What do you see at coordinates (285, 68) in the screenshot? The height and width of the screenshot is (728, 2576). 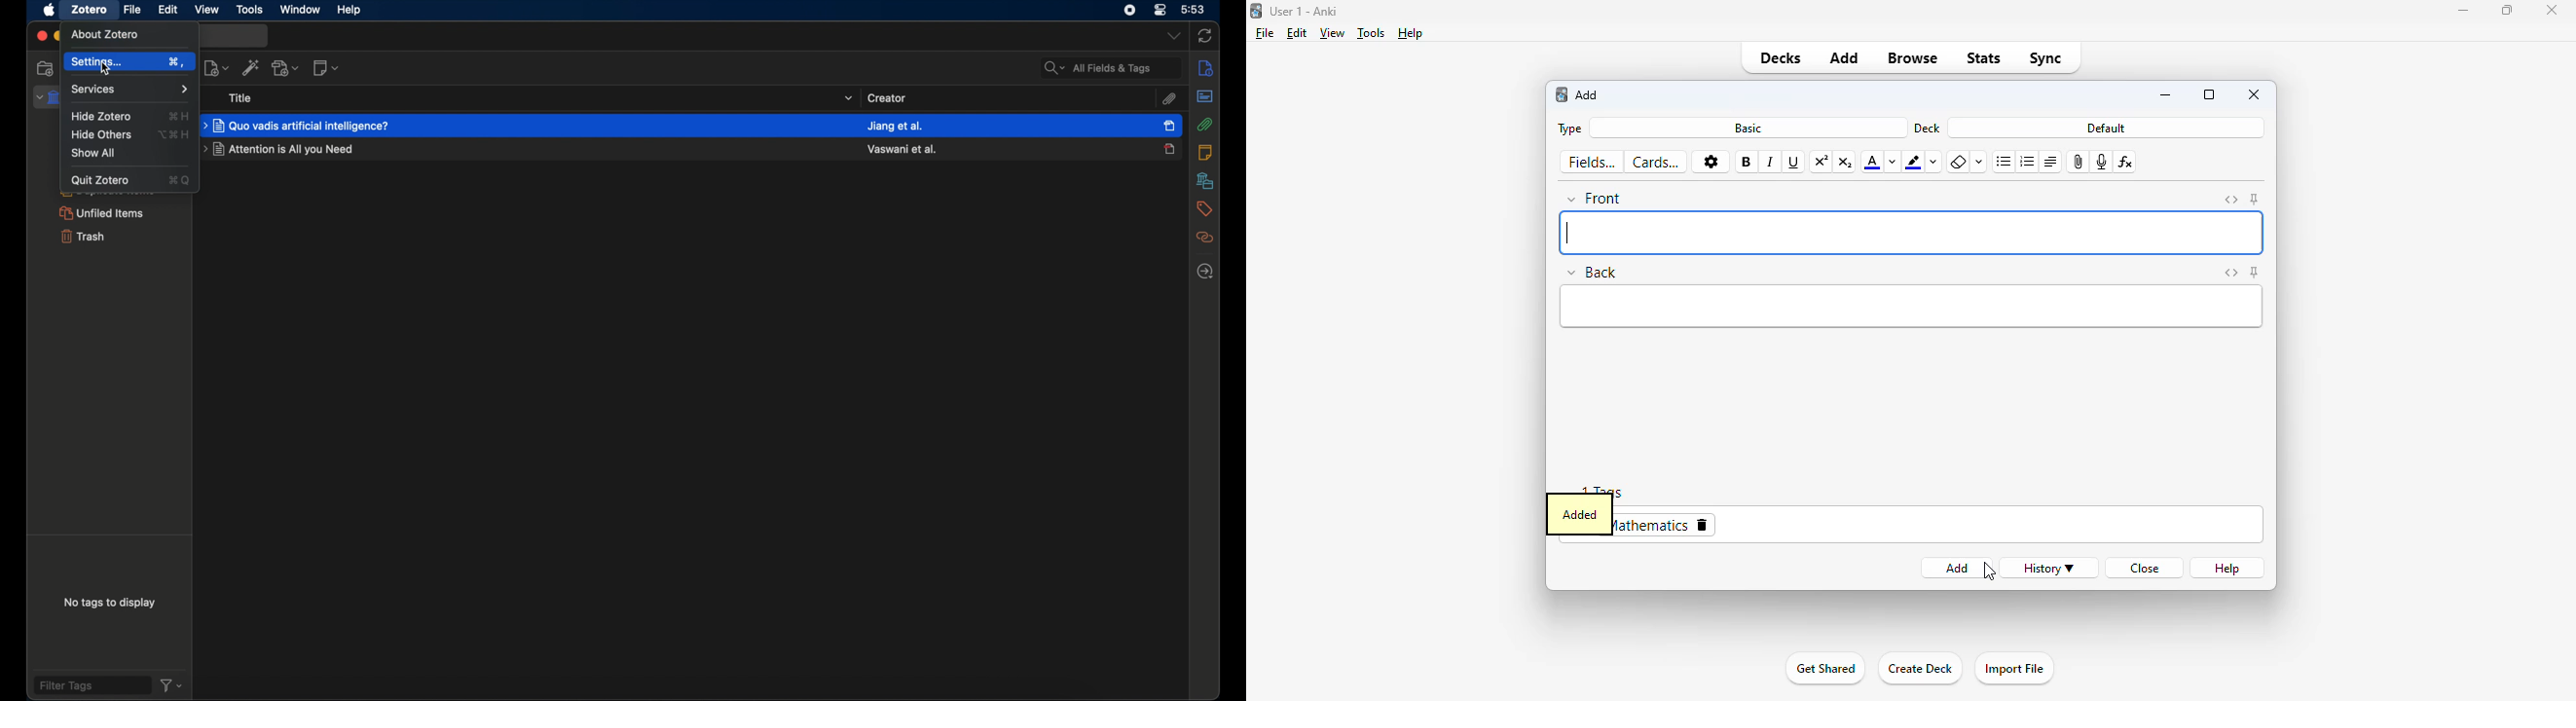 I see `add attachment` at bounding box center [285, 68].